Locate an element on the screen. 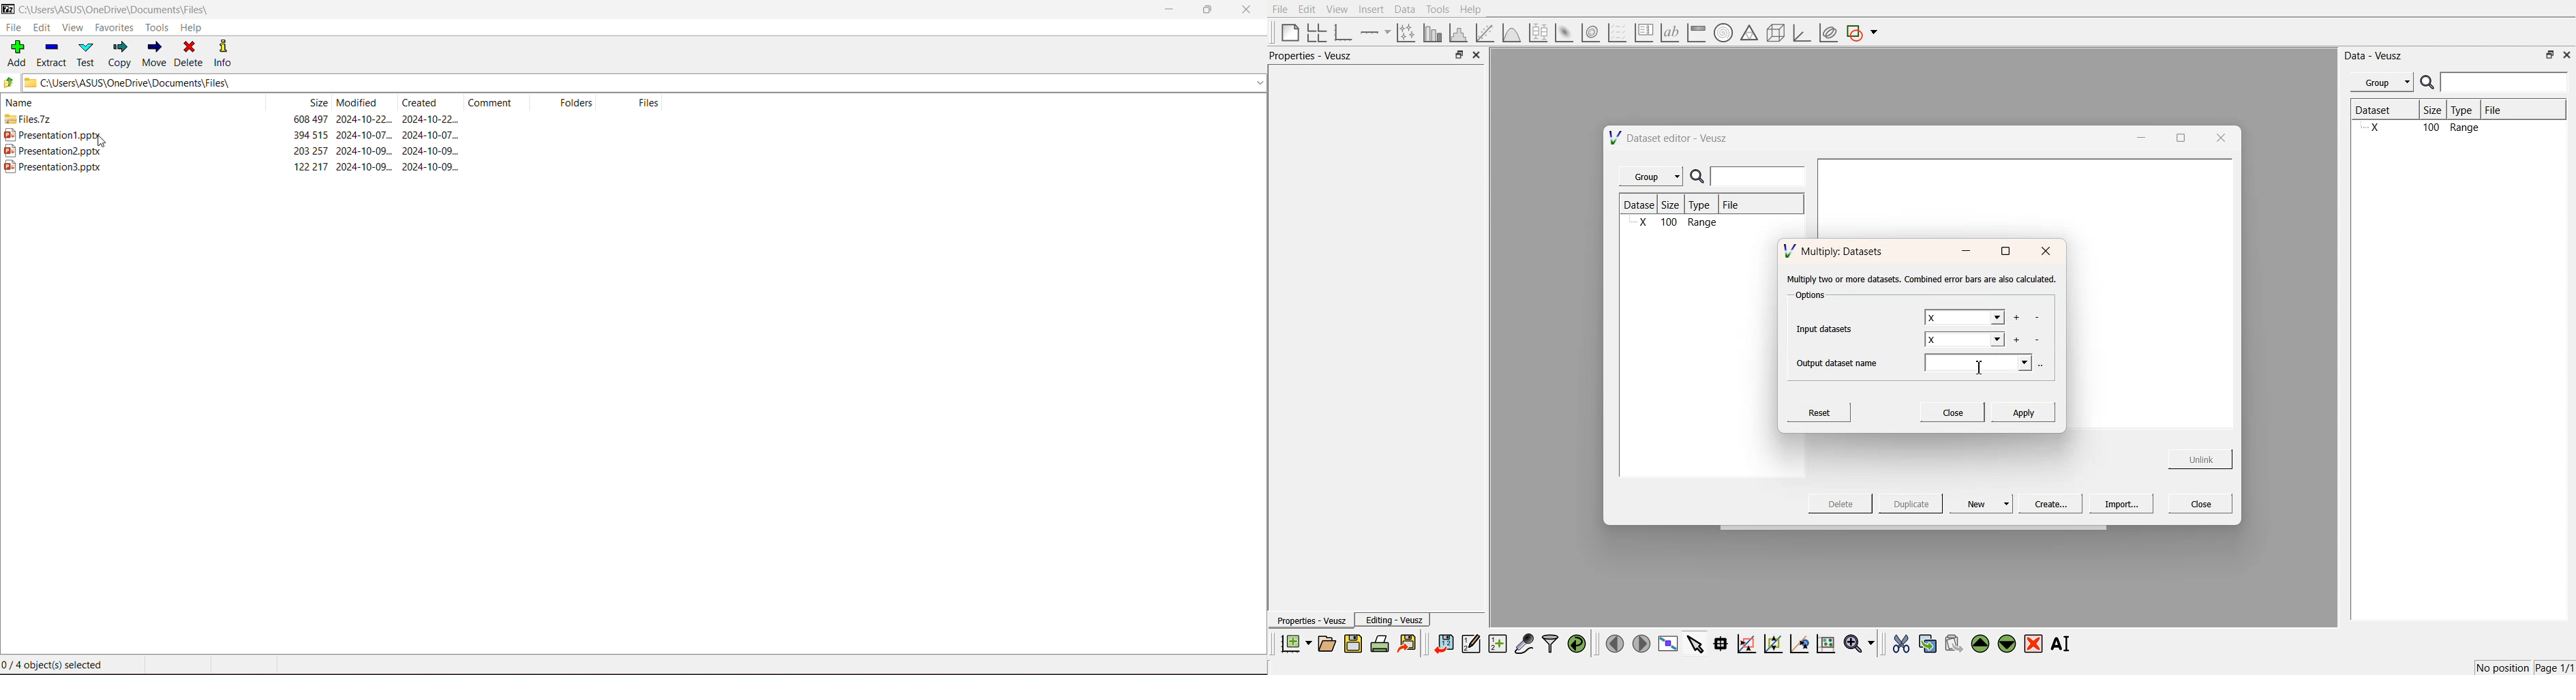 The image size is (2576, 700). Test is located at coordinates (87, 54).